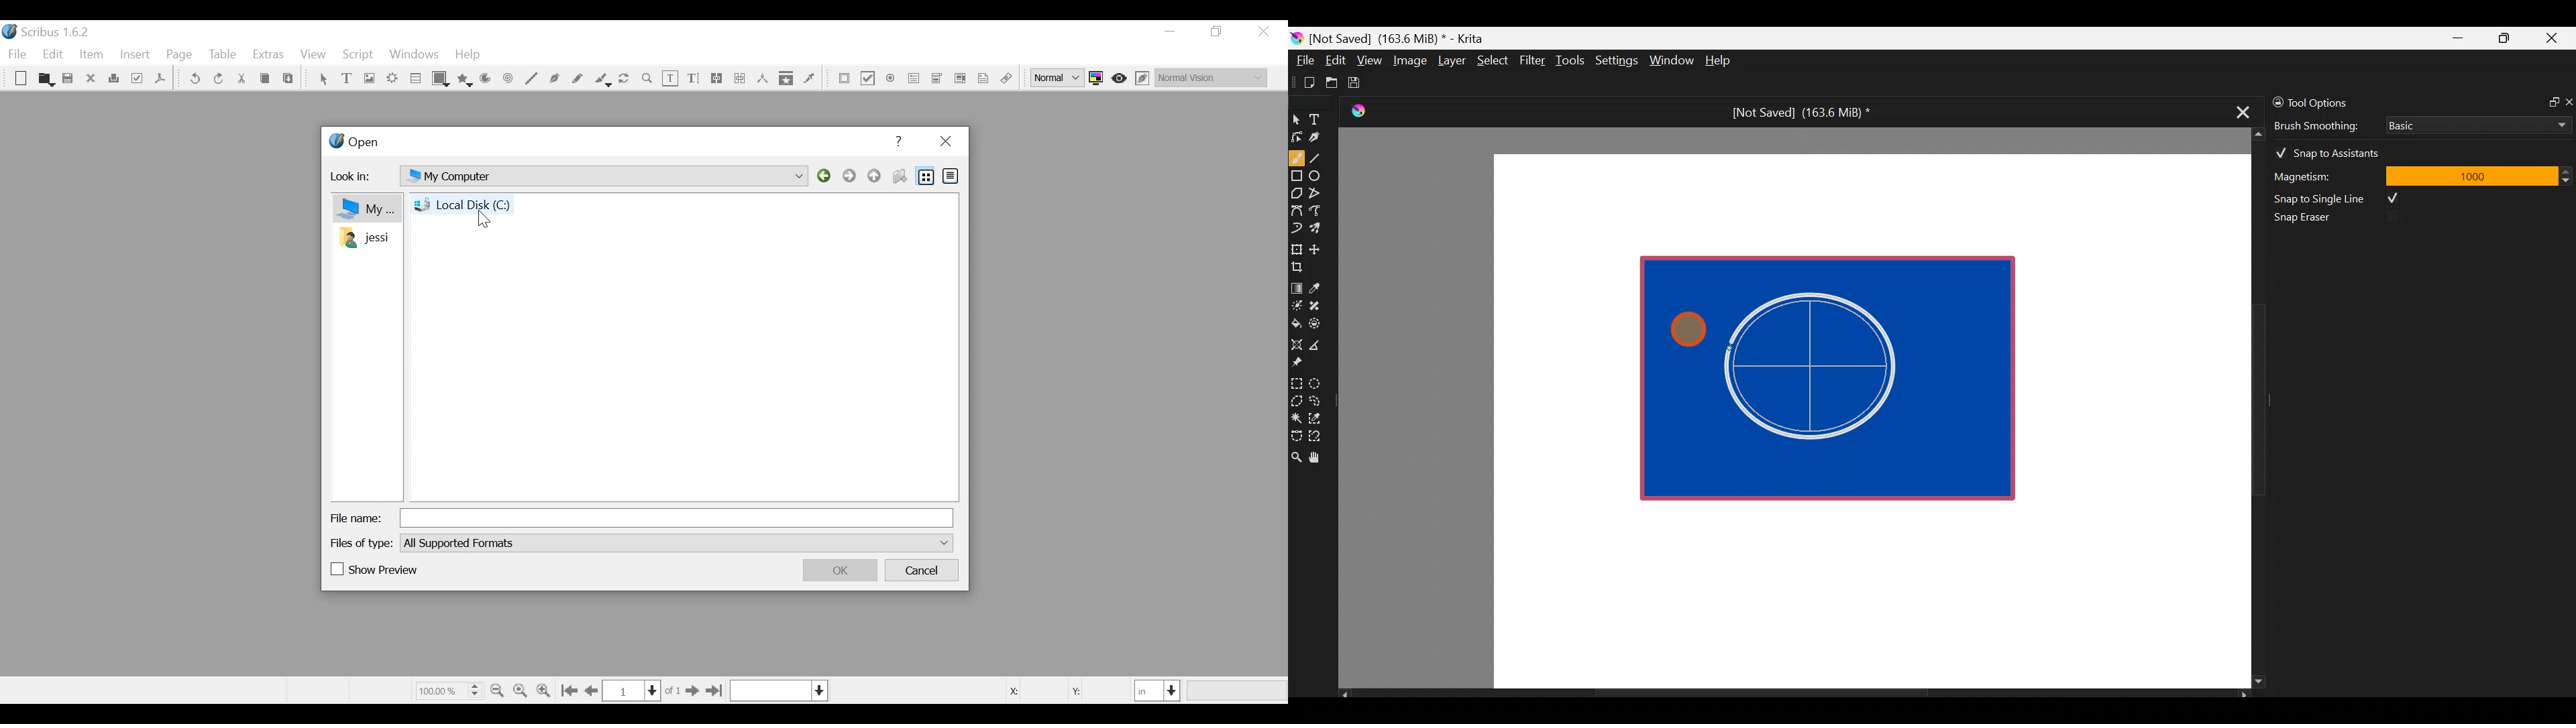  What do you see at coordinates (1120, 78) in the screenshot?
I see `Toggle focus` at bounding box center [1120, 78].